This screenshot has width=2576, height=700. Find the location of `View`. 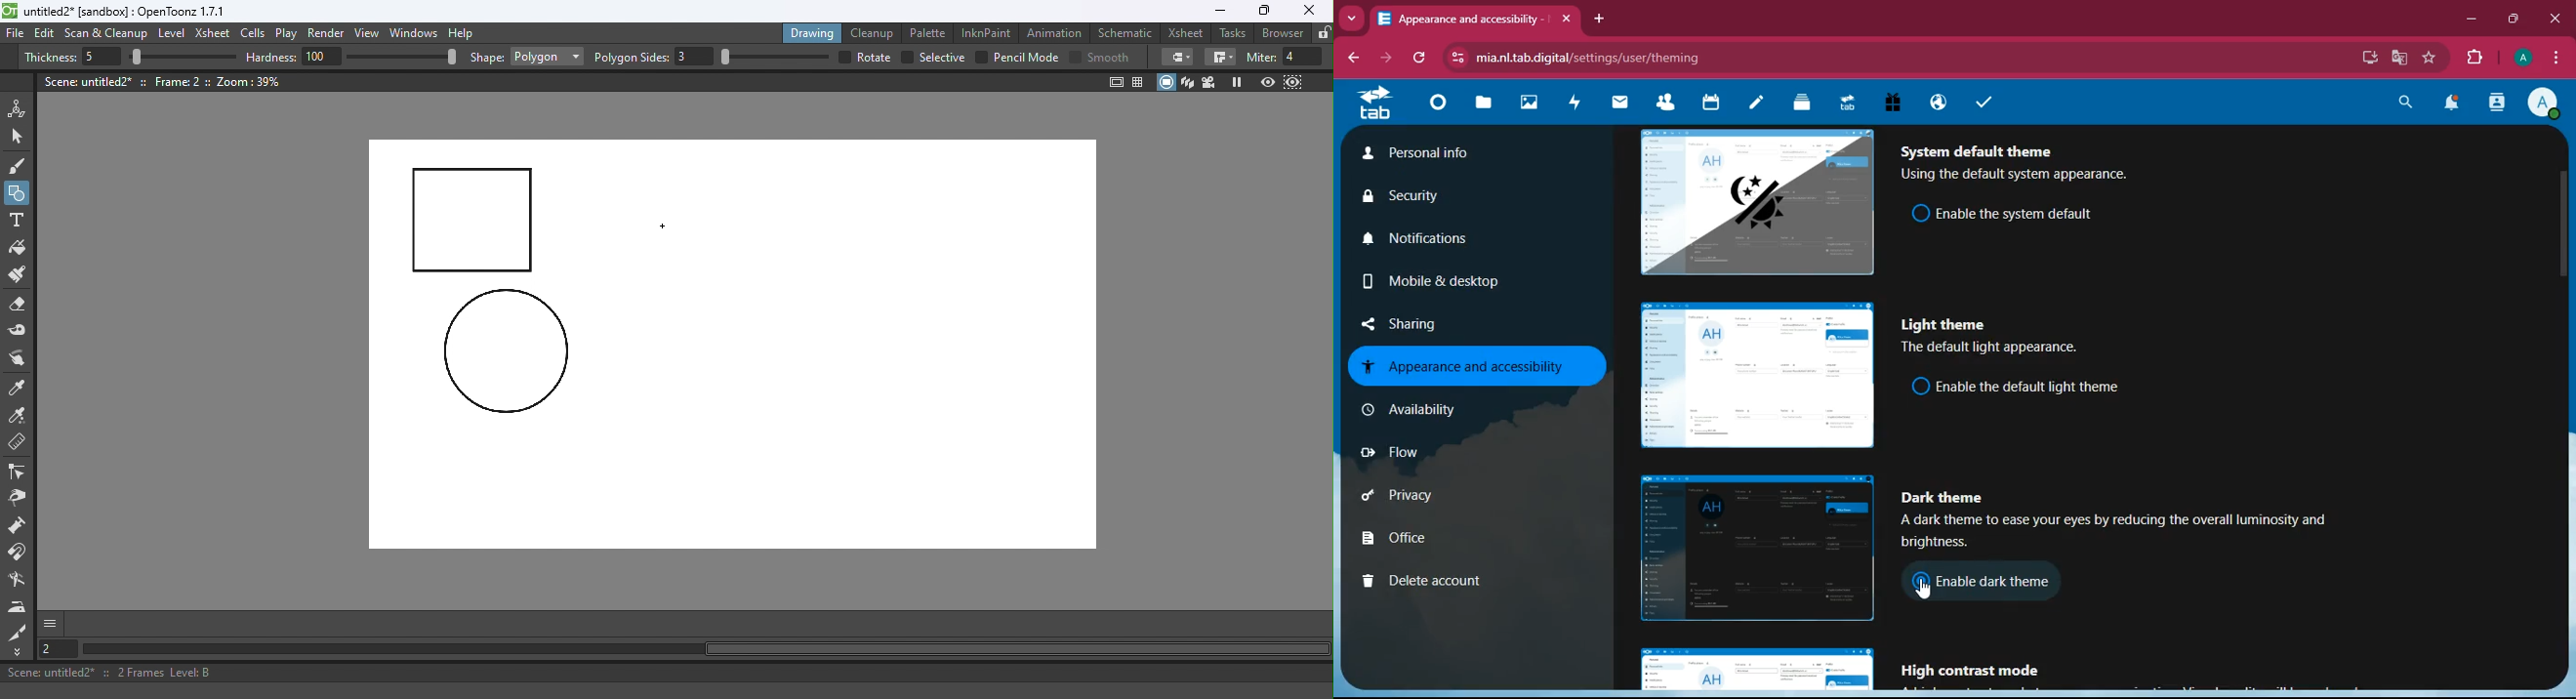

View is located at coordinates (370, 35).